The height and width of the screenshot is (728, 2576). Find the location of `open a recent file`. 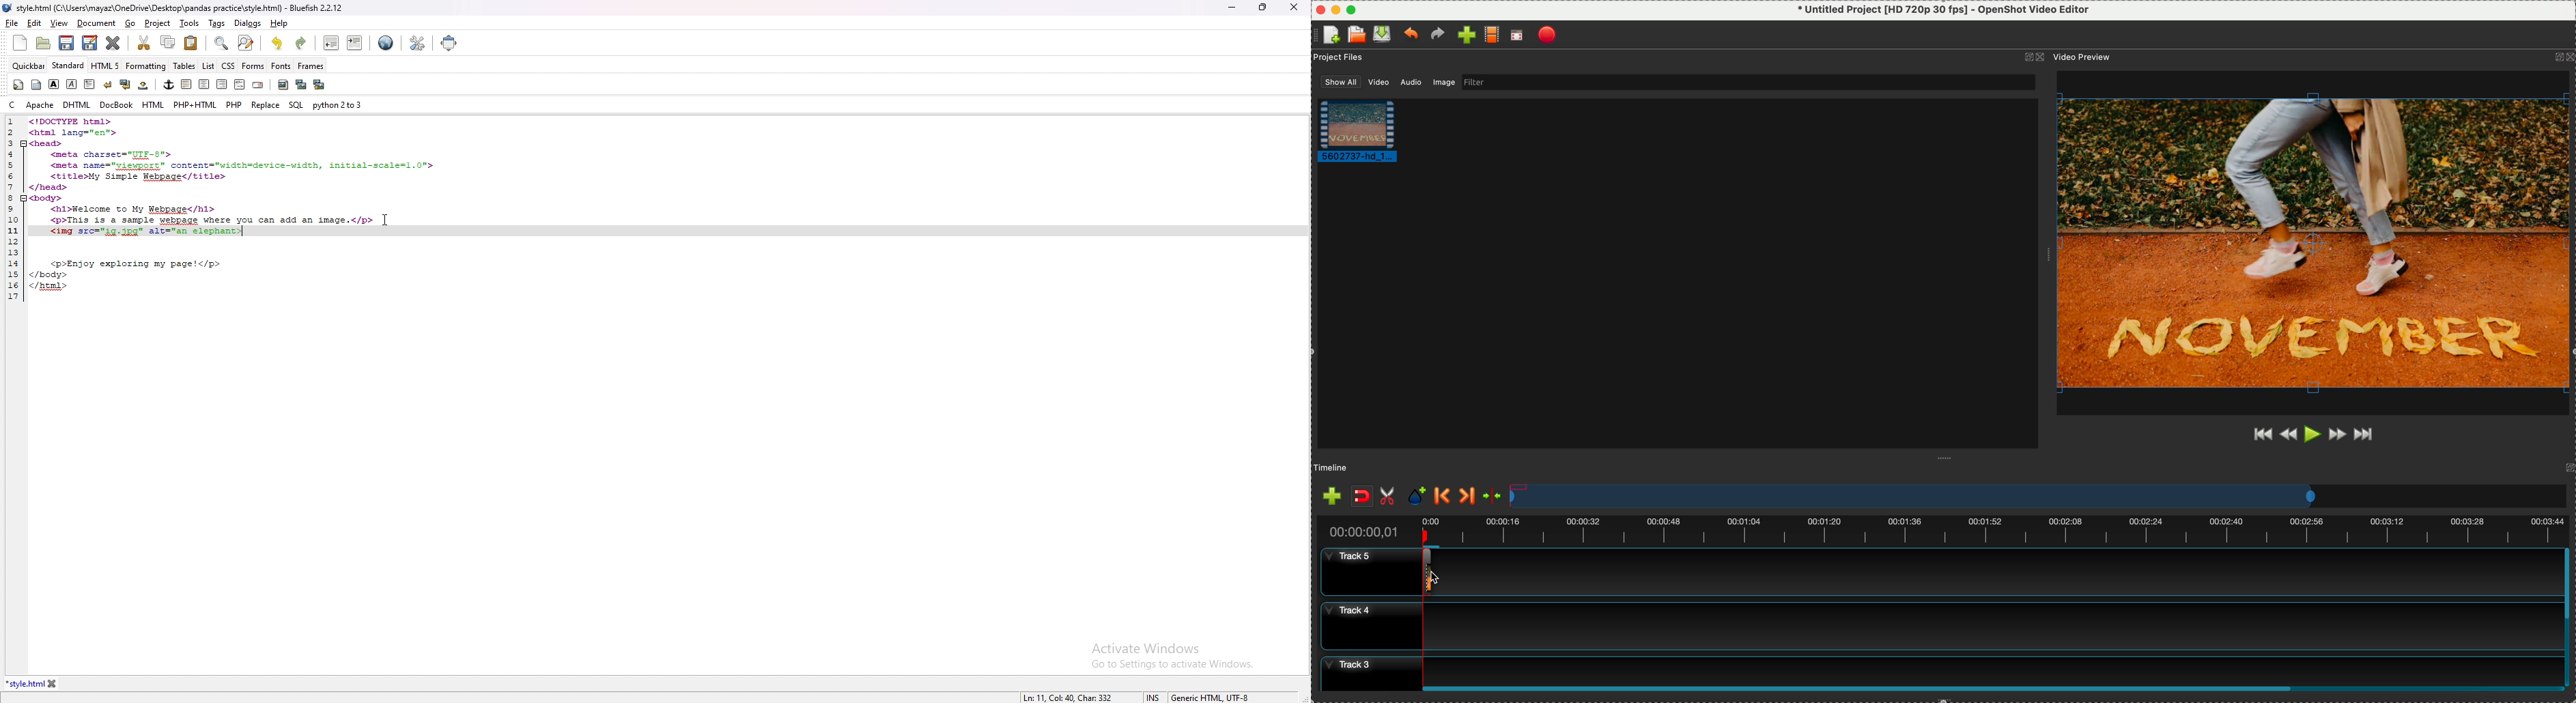

open a recent file is located at coordinates (1356, 35).